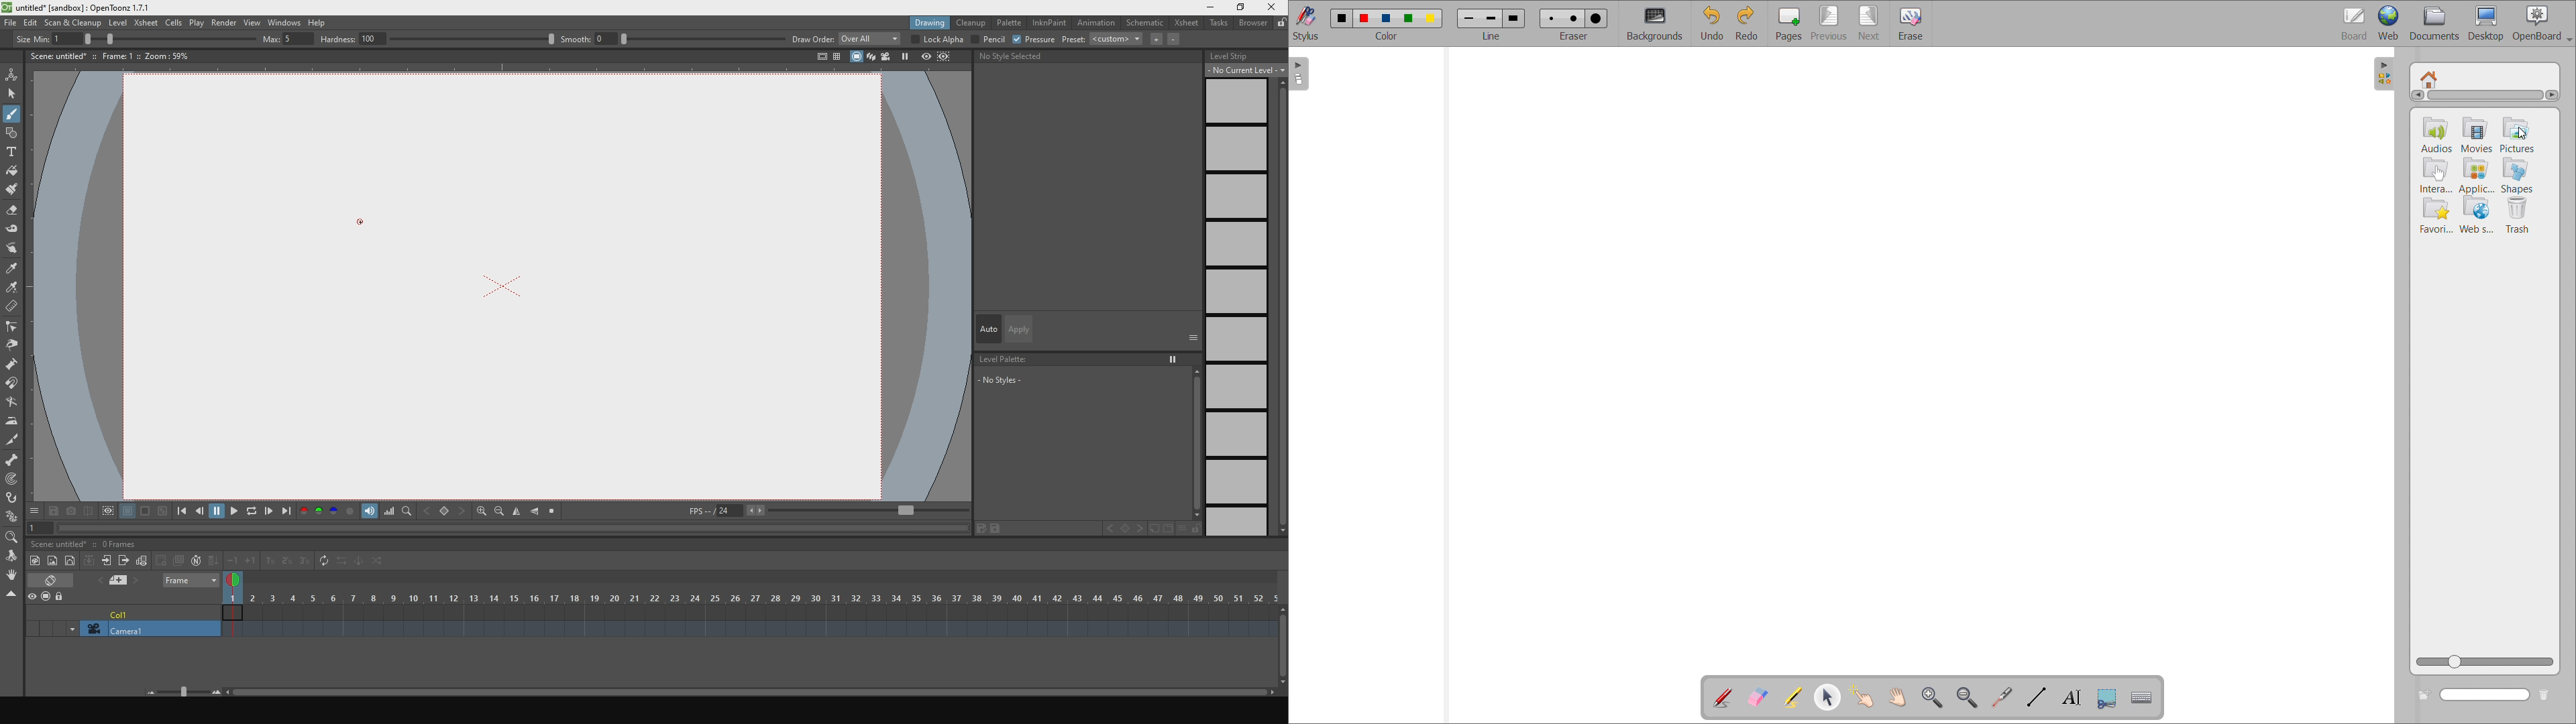  I want to click on options, so click(36, 511).